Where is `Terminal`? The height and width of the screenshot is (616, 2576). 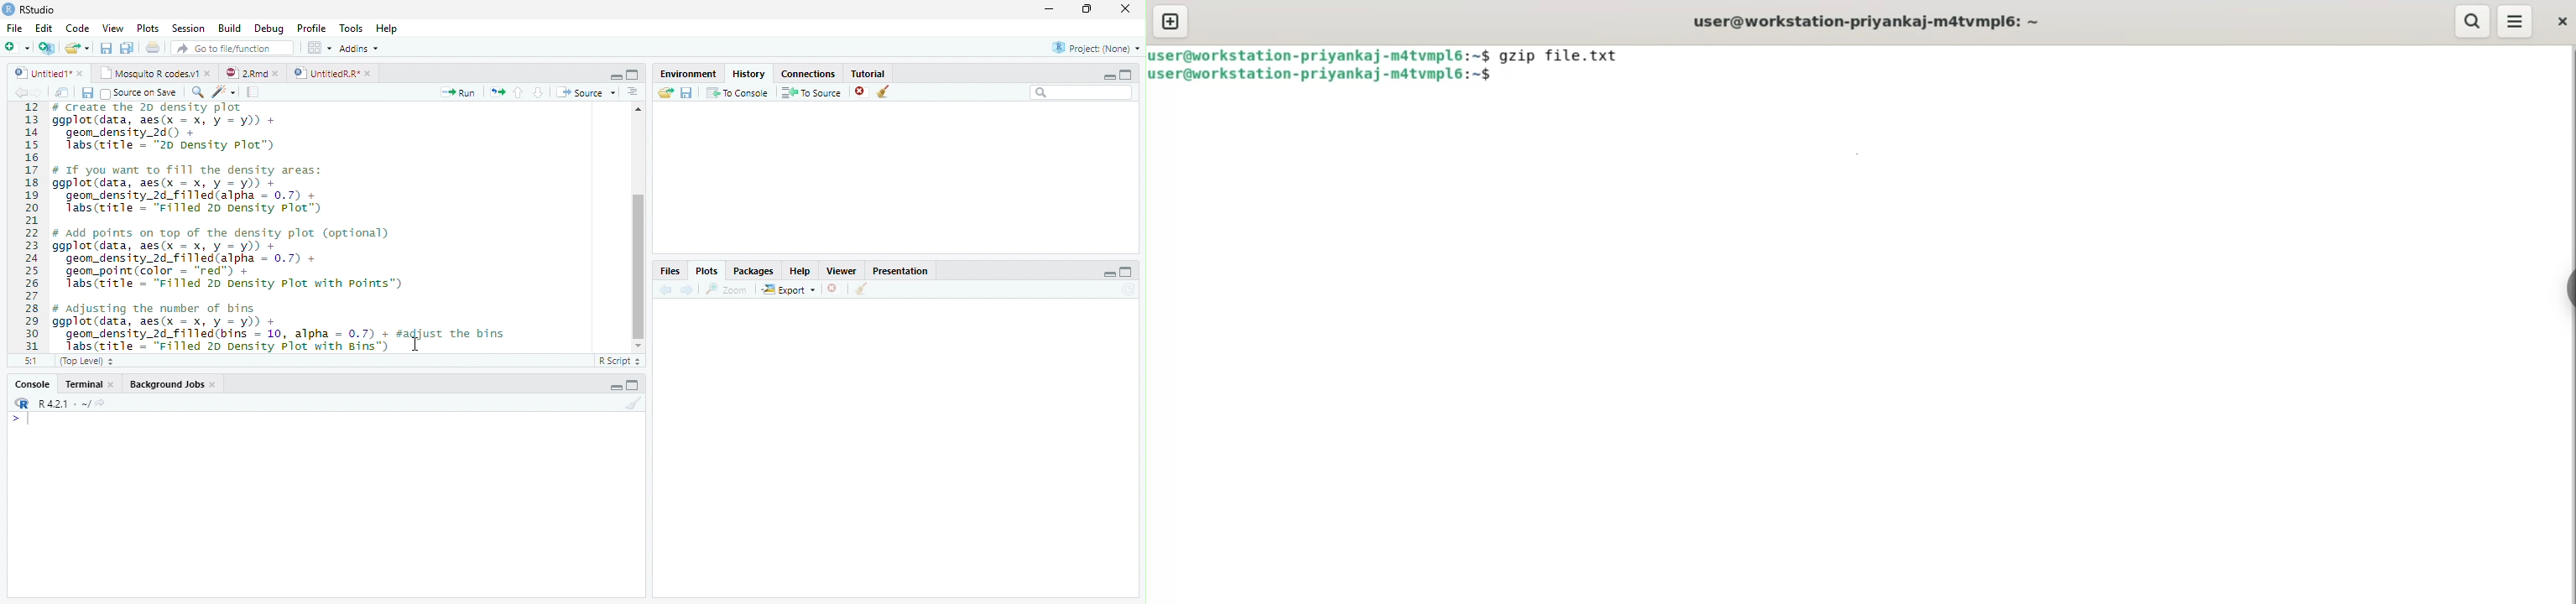
Terminal is located at coordinates (83, 384).